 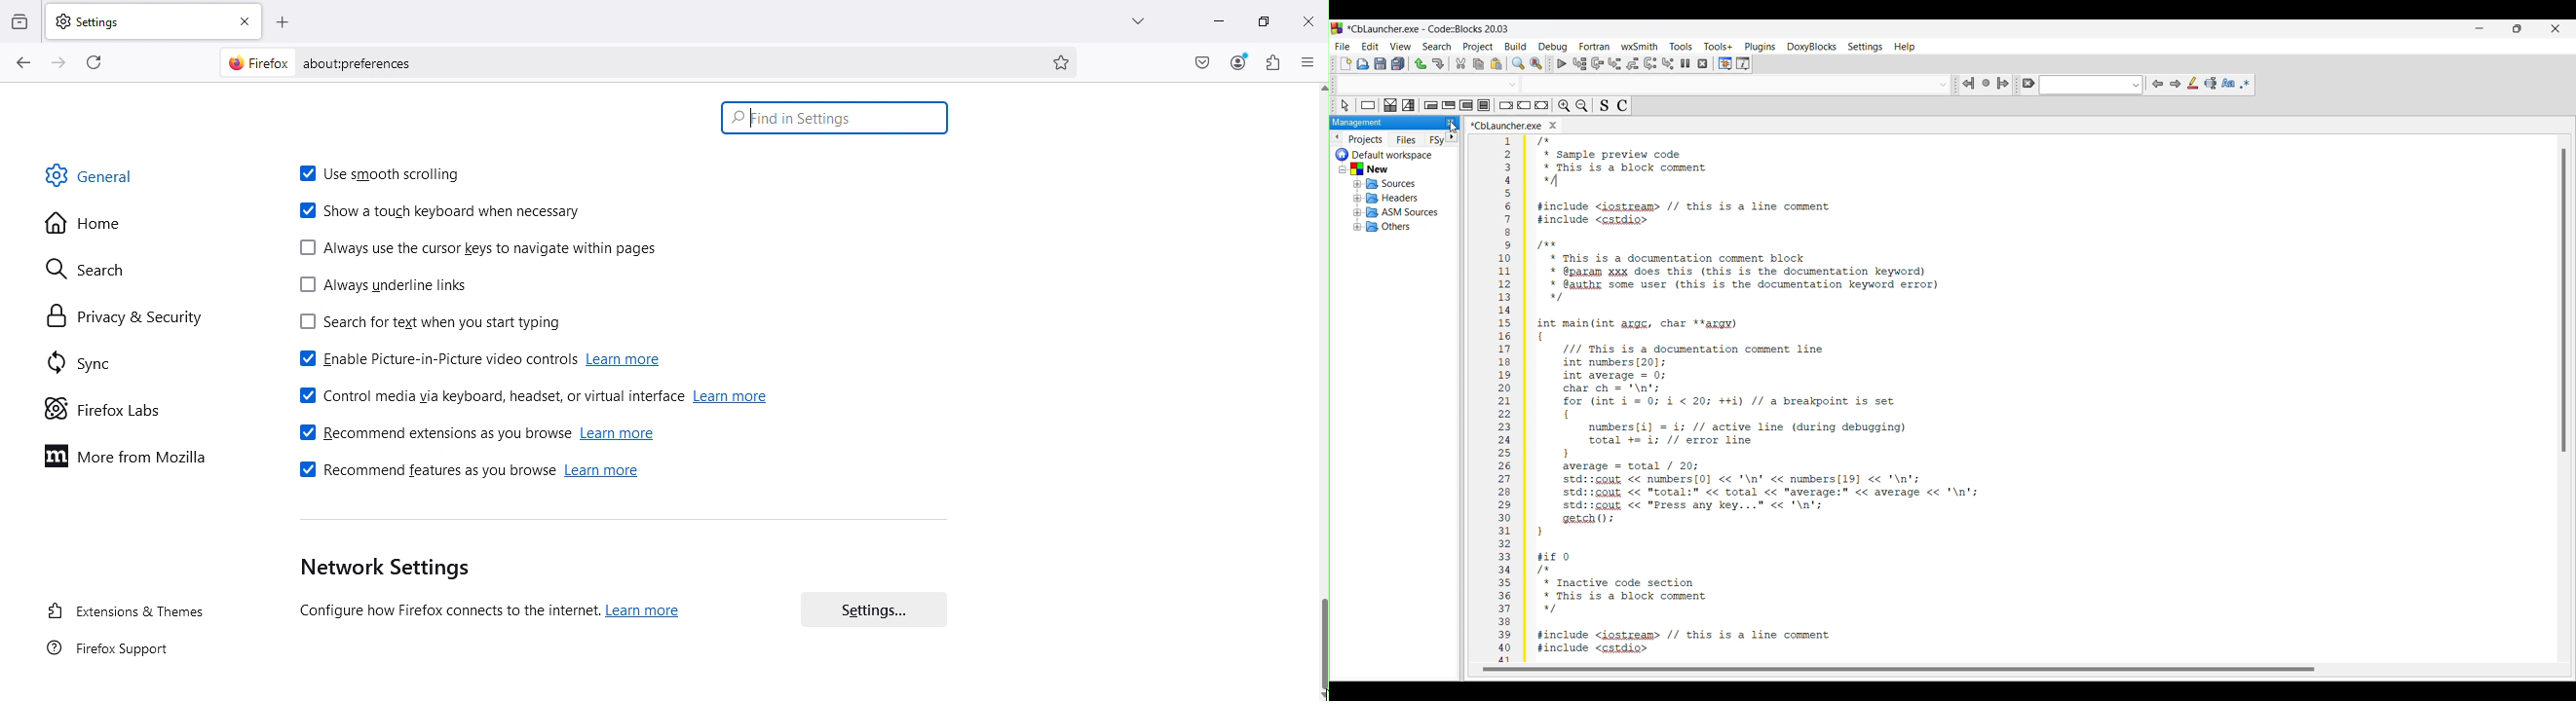 I want to click on Software logo, so click(x=1337, y=29).